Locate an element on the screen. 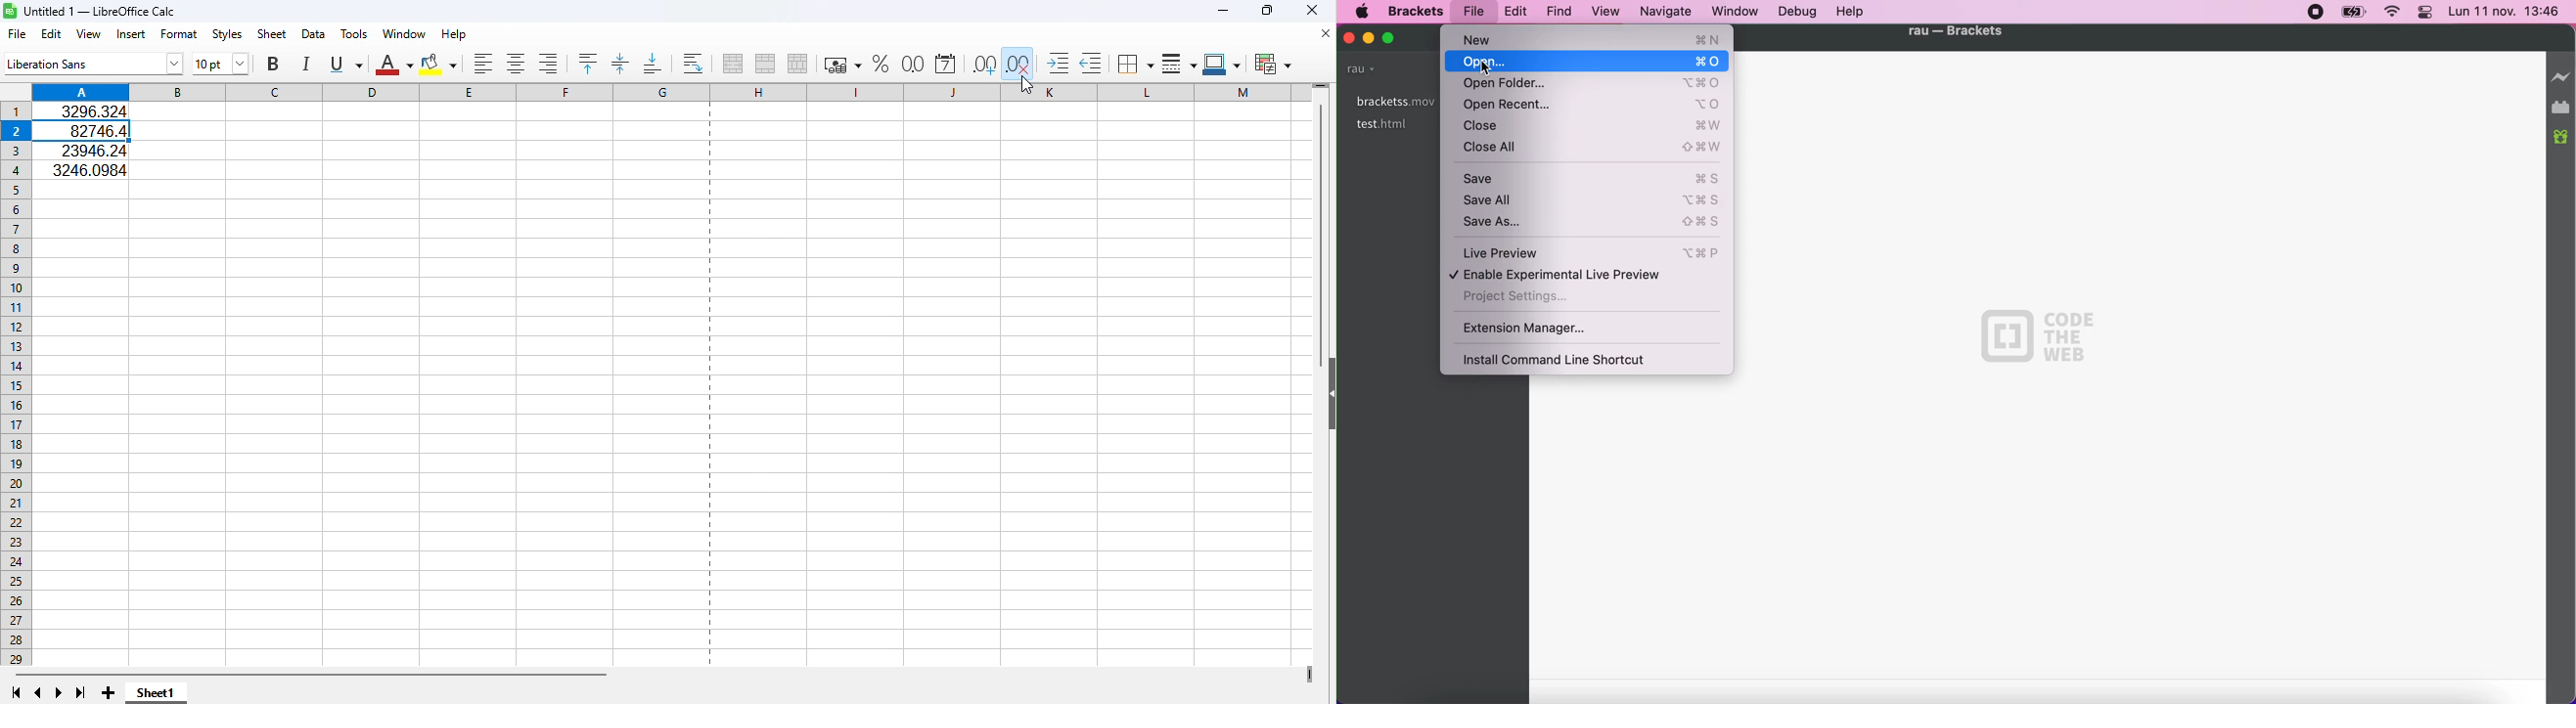 Image resolution: width=2576 pixels, height=728 pixels. Scroll to next sheet is located at coordinates (62, 693).